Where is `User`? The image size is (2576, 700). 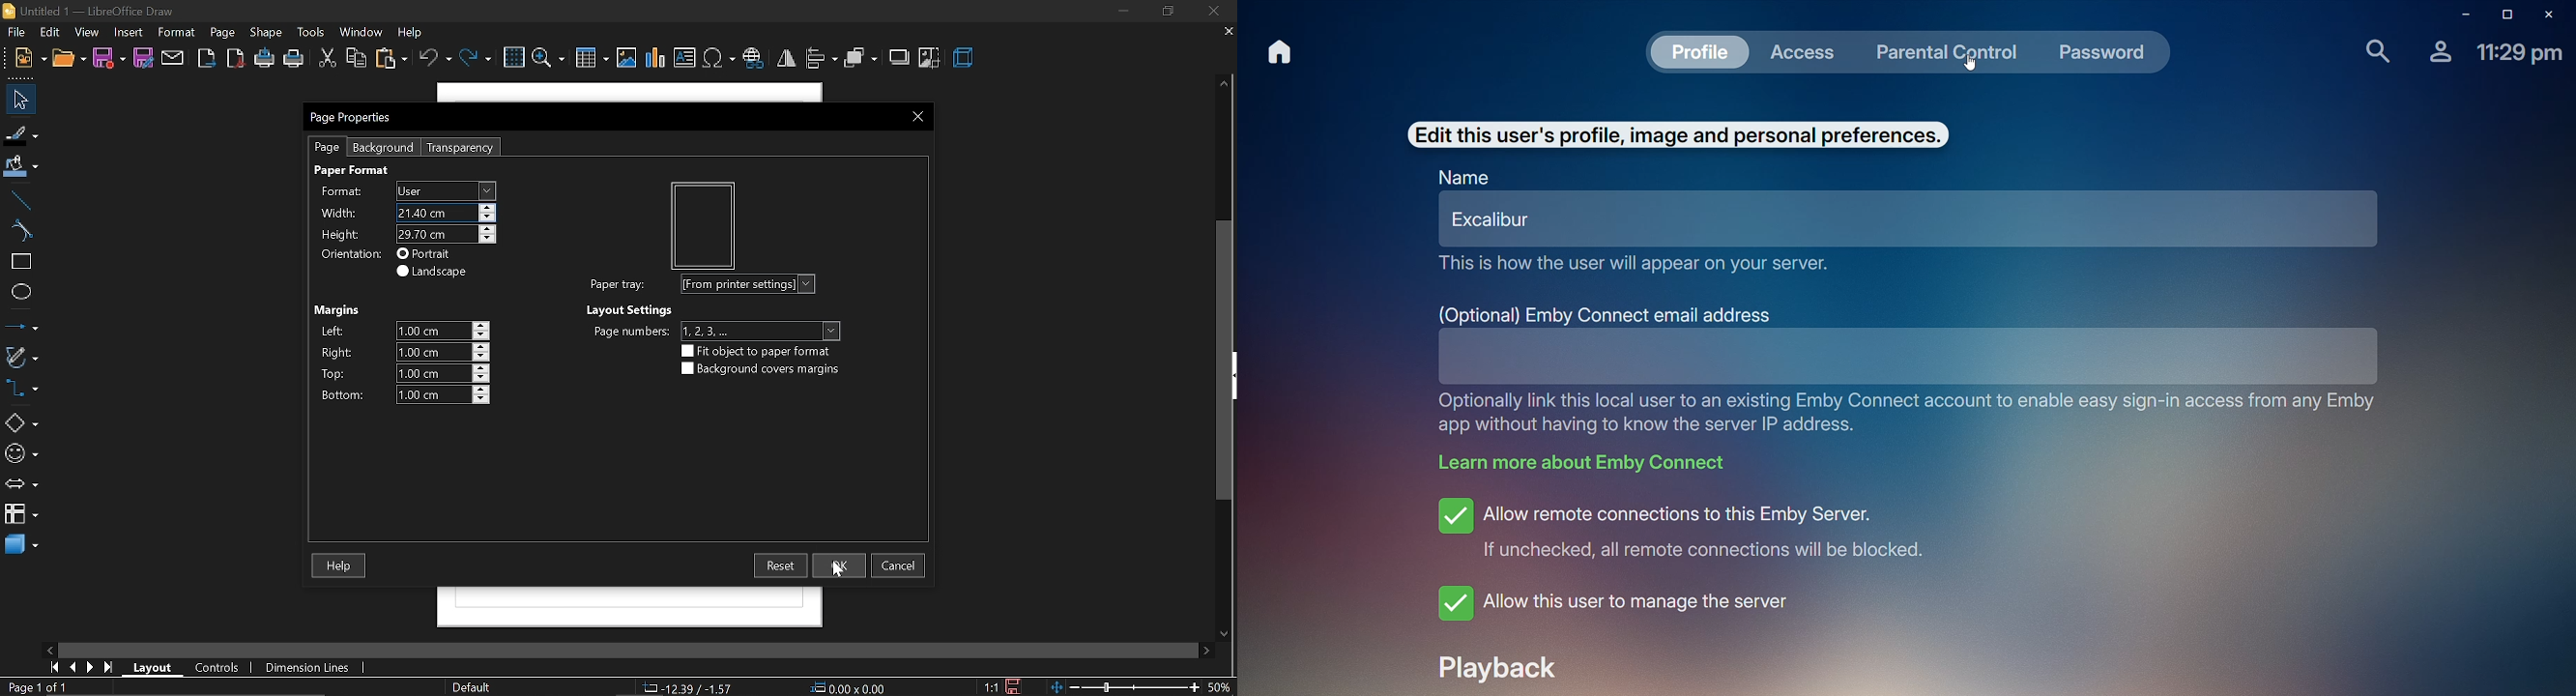
User is located at coordinates (447, 188).